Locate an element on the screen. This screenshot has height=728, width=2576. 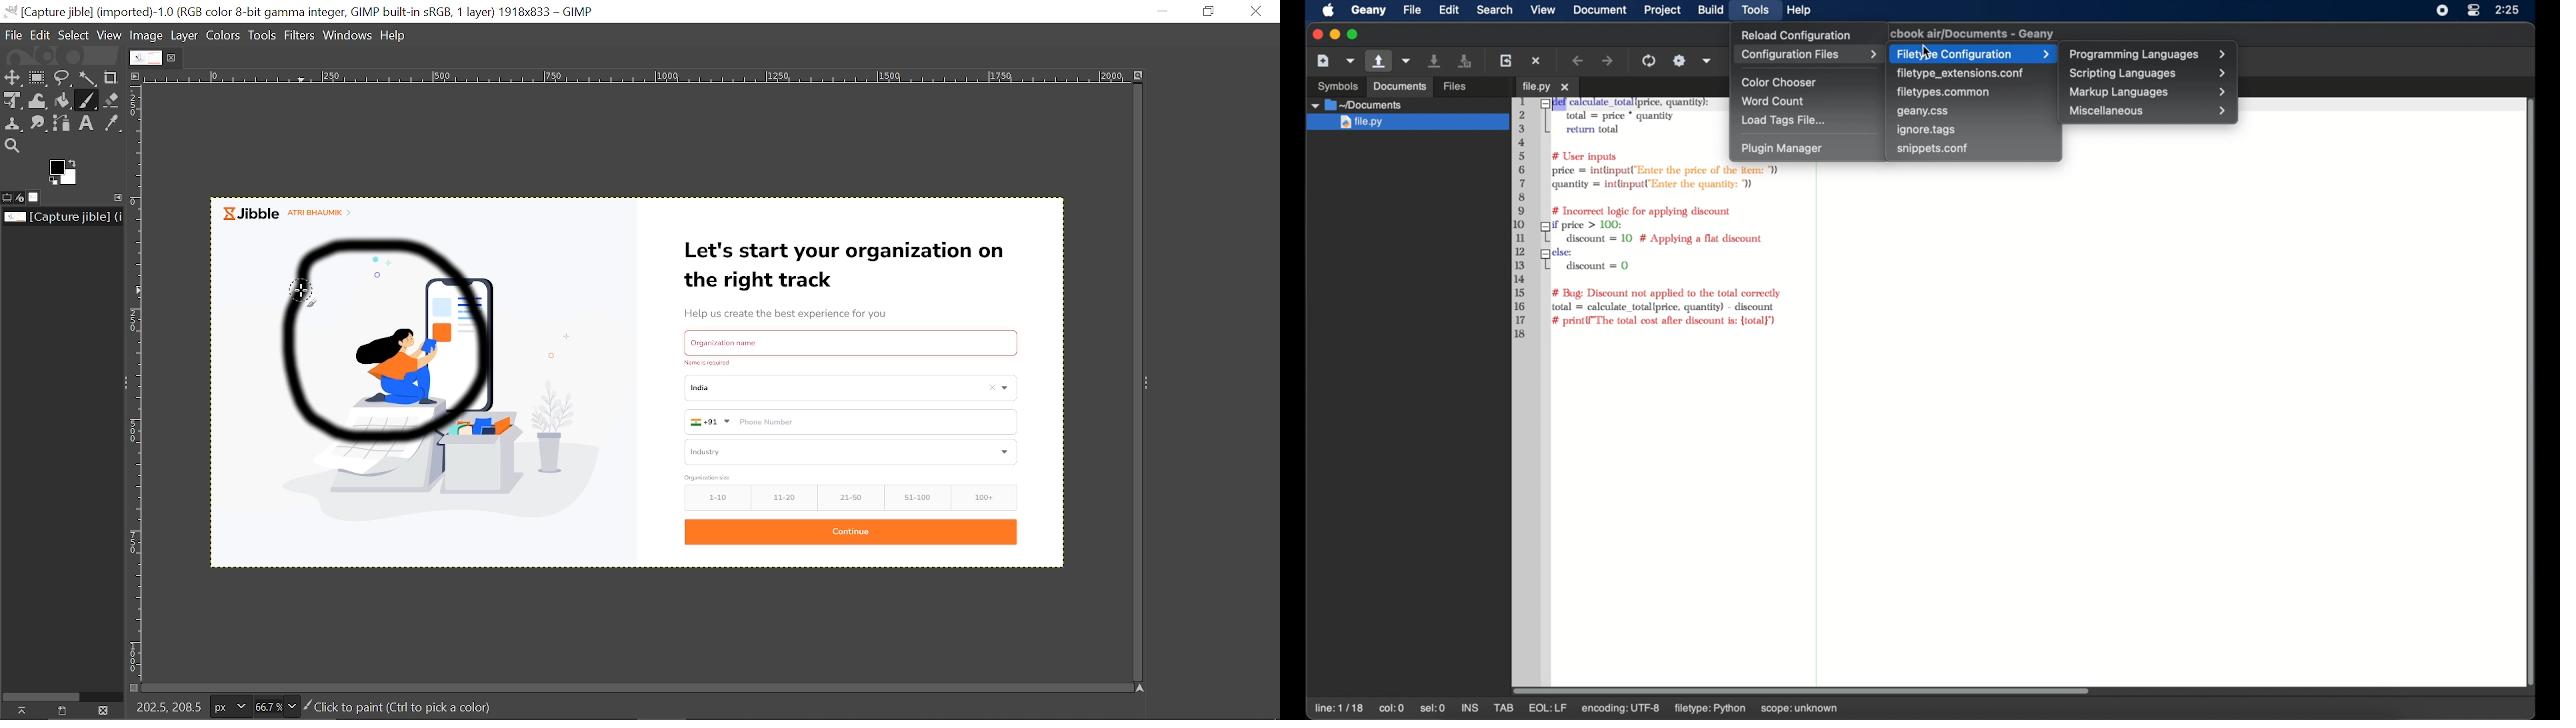
geany.cs is located at coordinates (1923, 112).